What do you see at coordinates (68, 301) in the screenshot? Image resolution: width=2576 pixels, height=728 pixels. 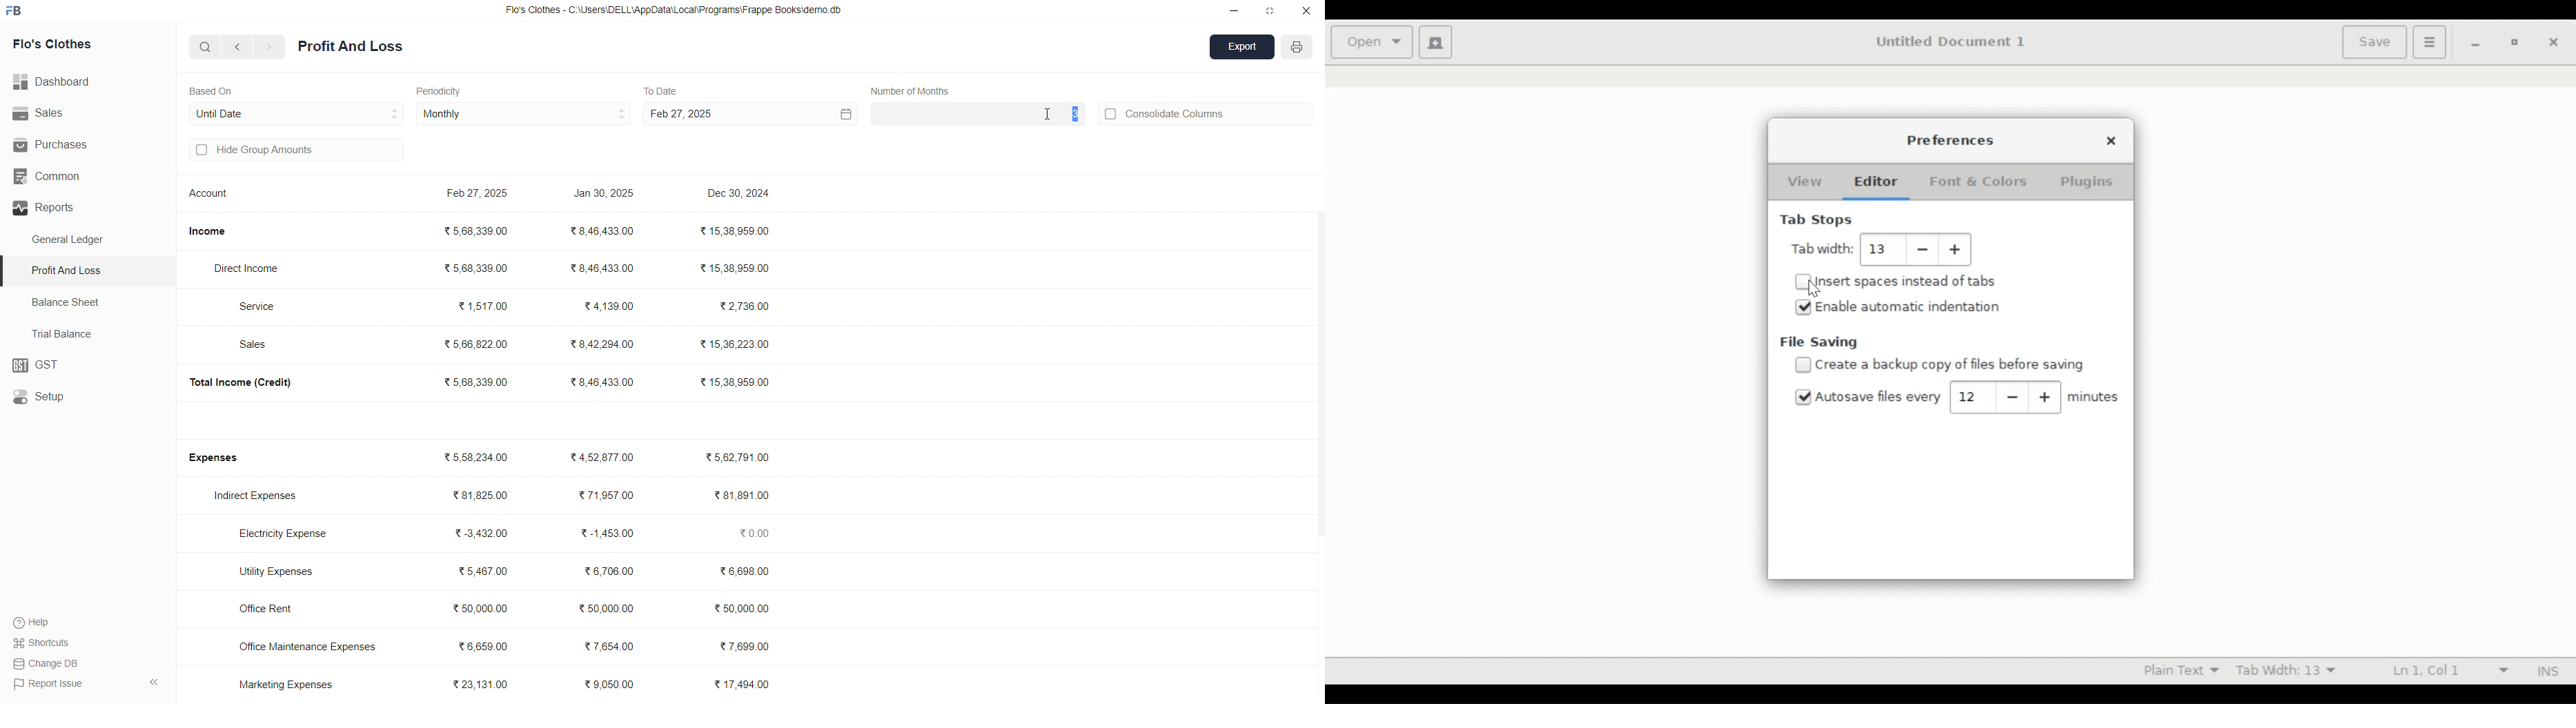 I see `Balance Sheet` at bounding box center [68, 301].